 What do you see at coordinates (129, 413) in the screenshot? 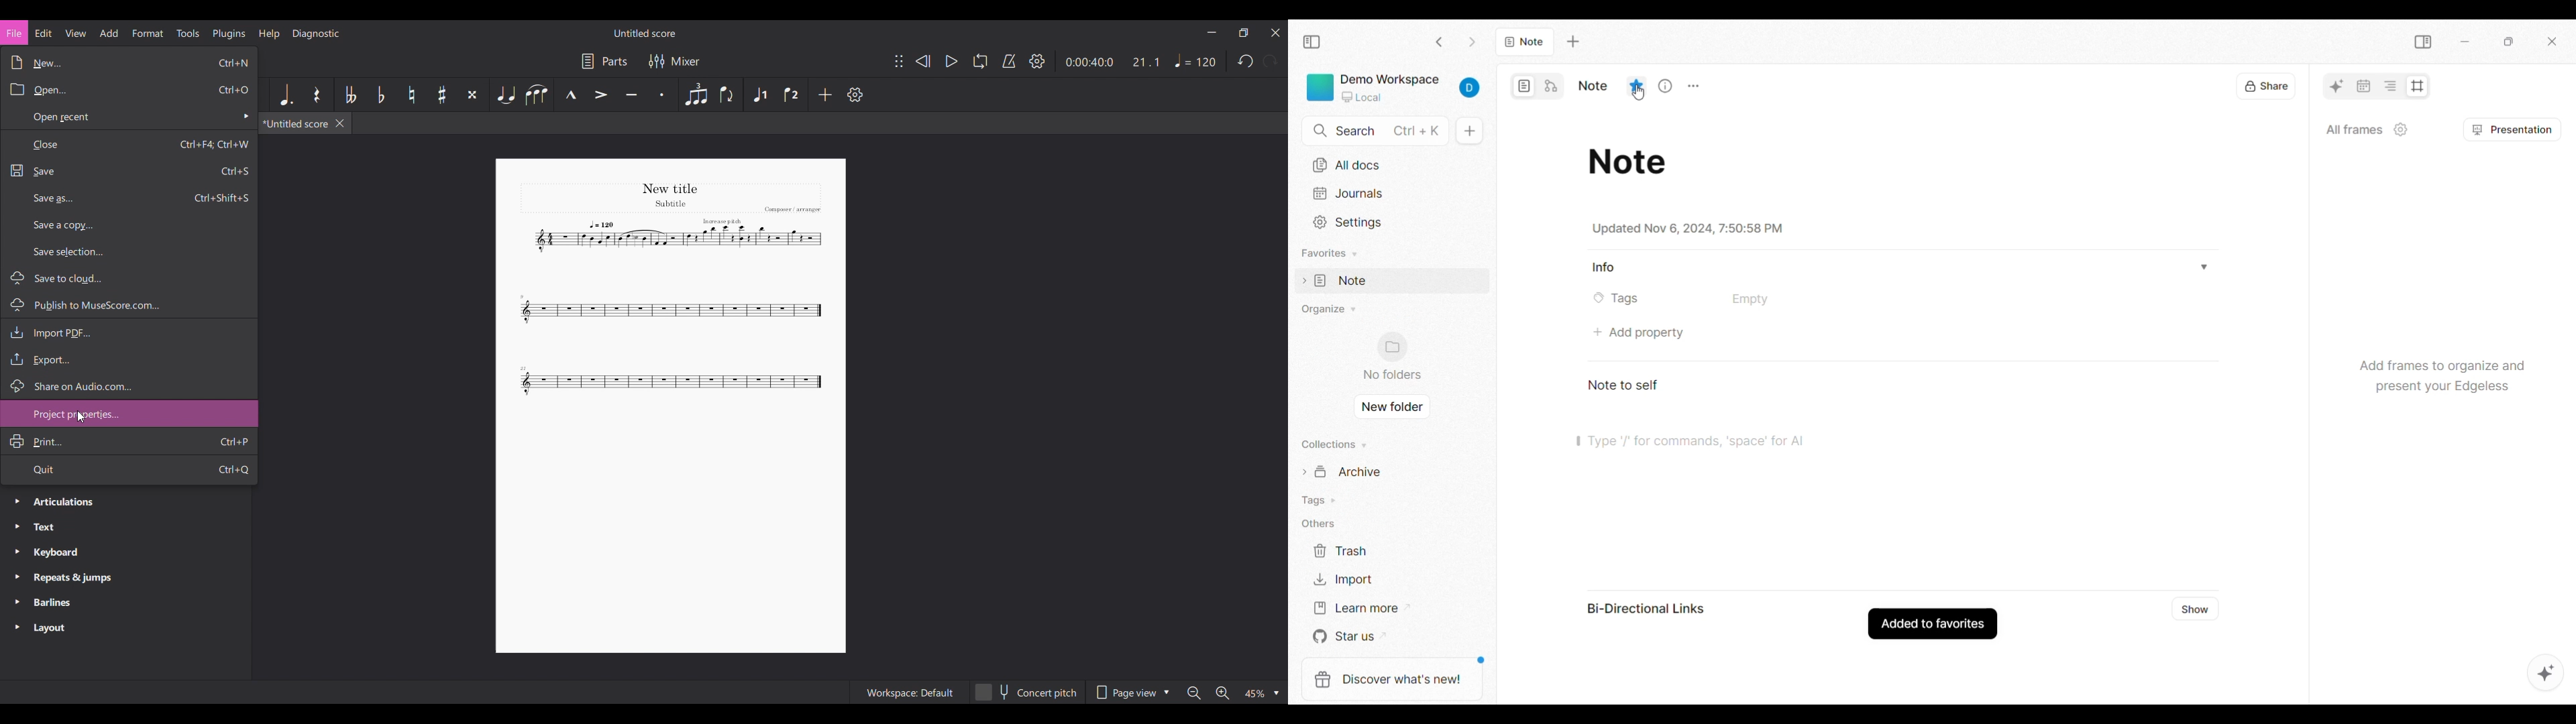
I see `Project properties..., current selection highlighted` at bounding box center [129, 413].